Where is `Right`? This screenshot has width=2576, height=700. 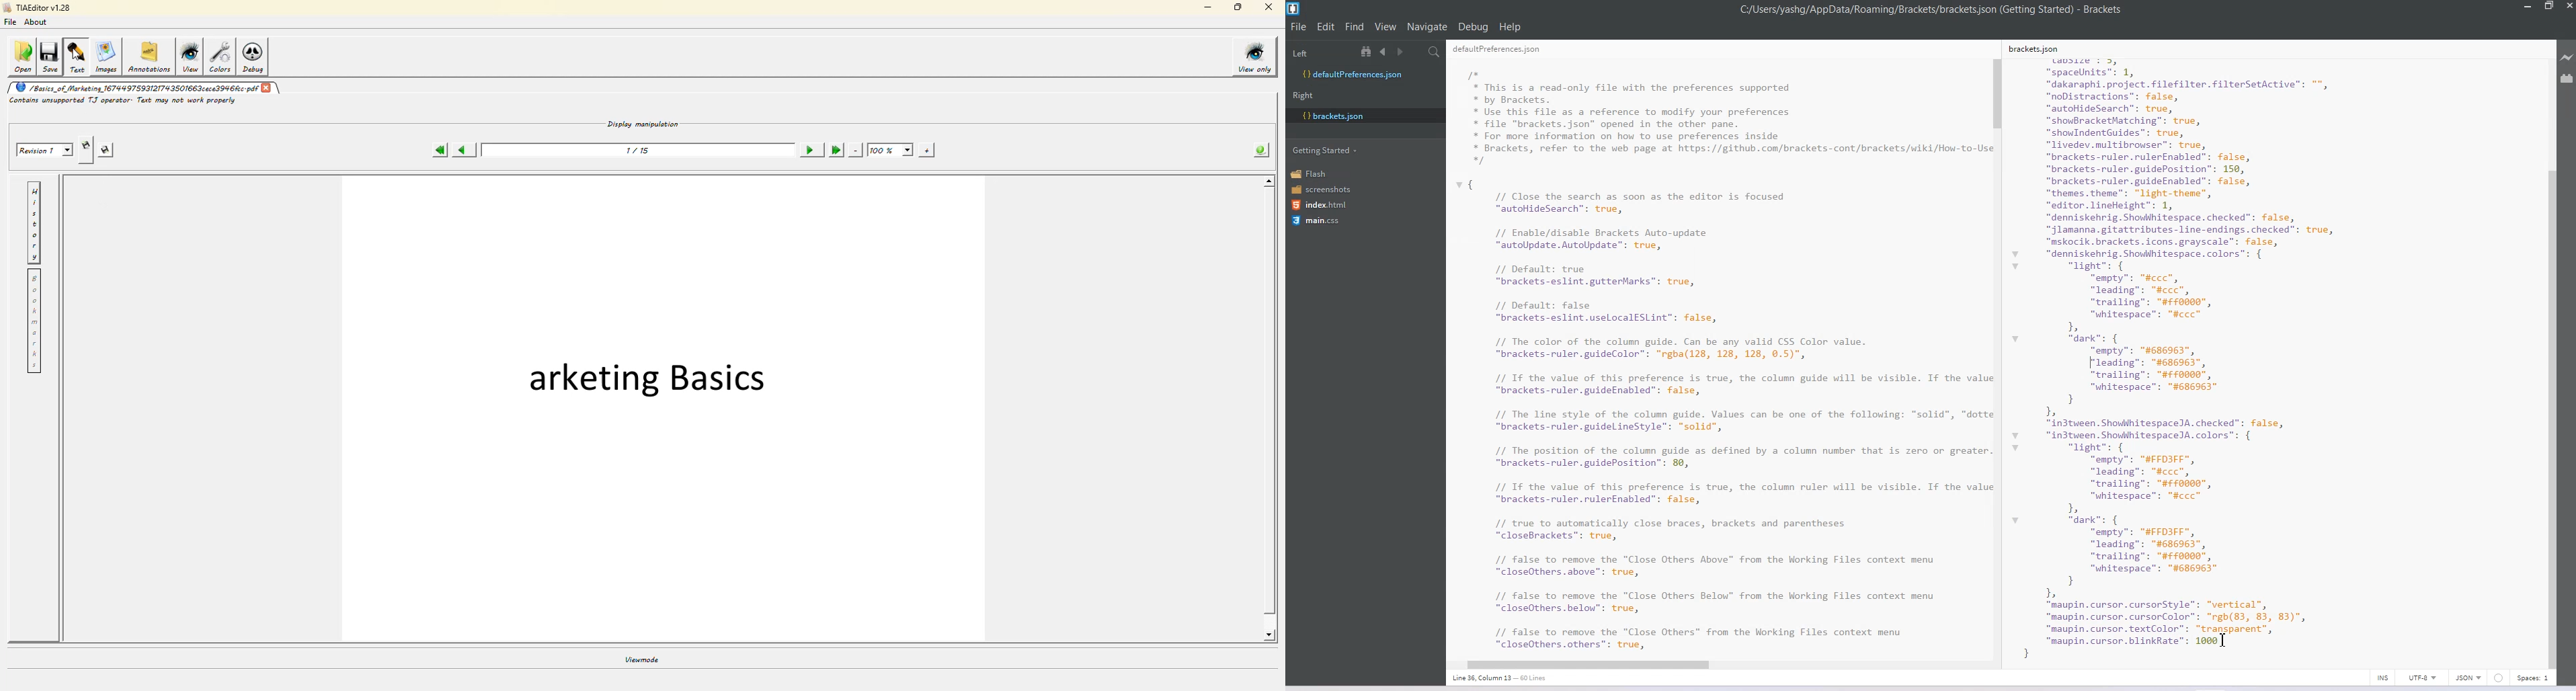 Right is located at coordinates (1303, 95).